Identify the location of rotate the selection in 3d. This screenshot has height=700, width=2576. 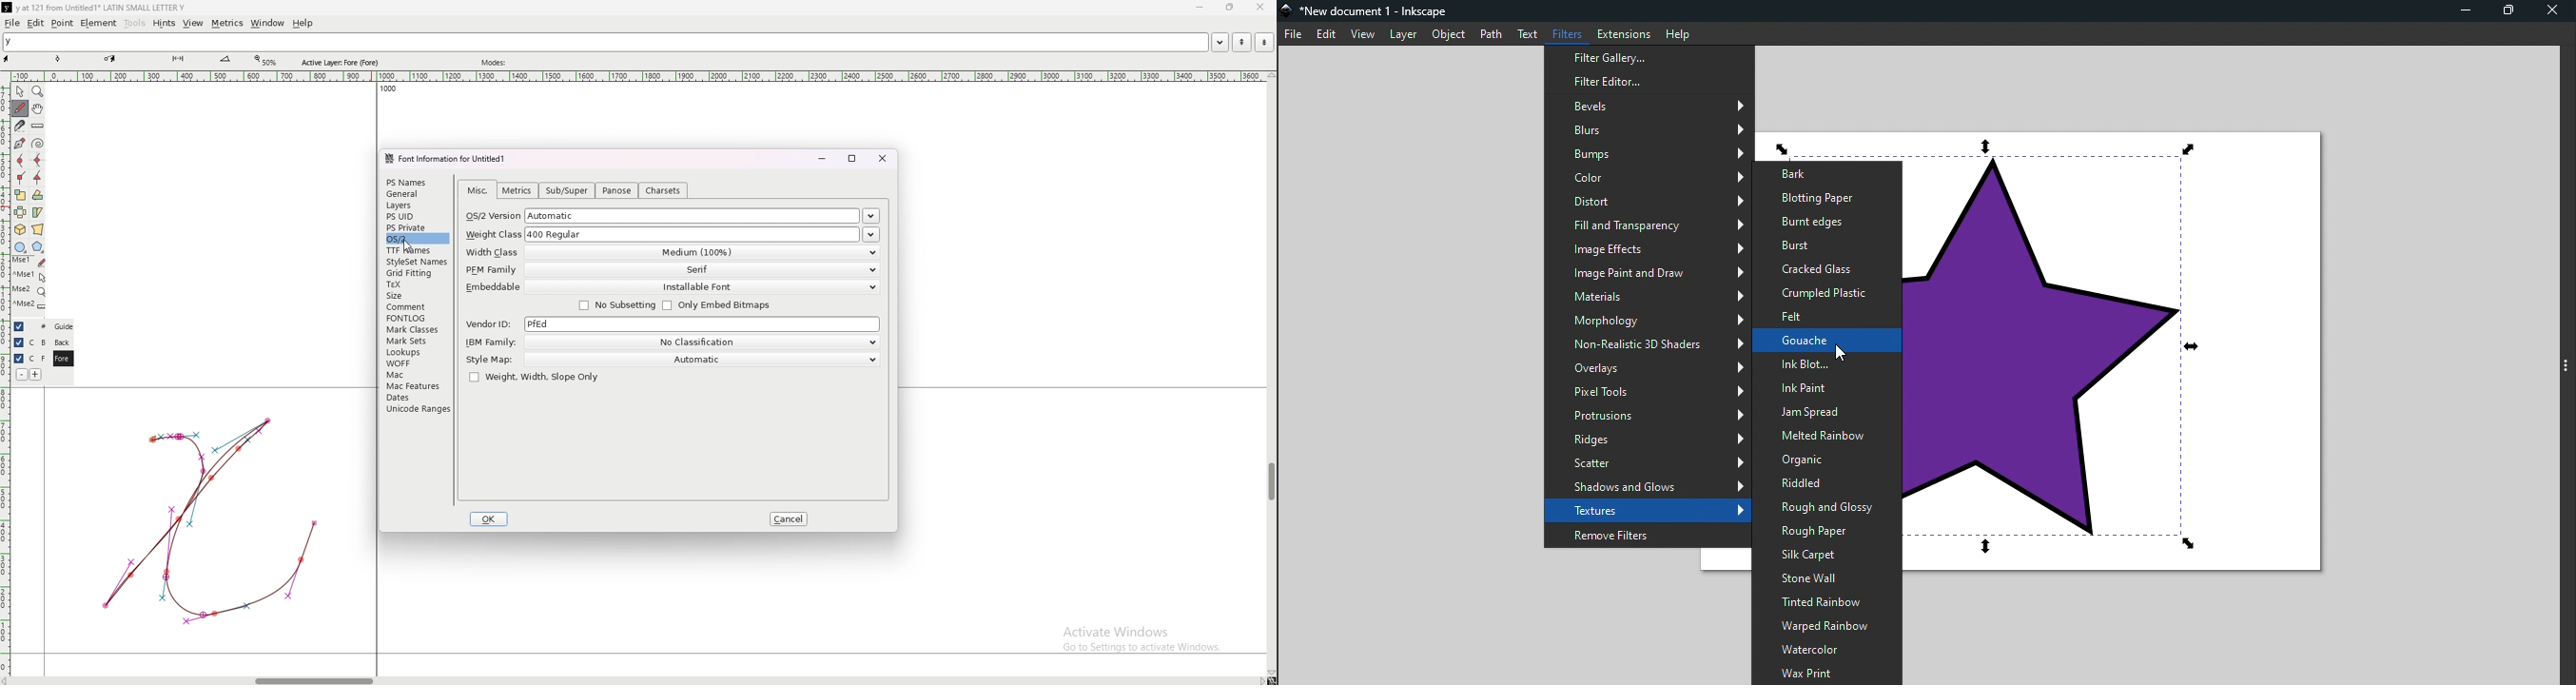
(20, 230).